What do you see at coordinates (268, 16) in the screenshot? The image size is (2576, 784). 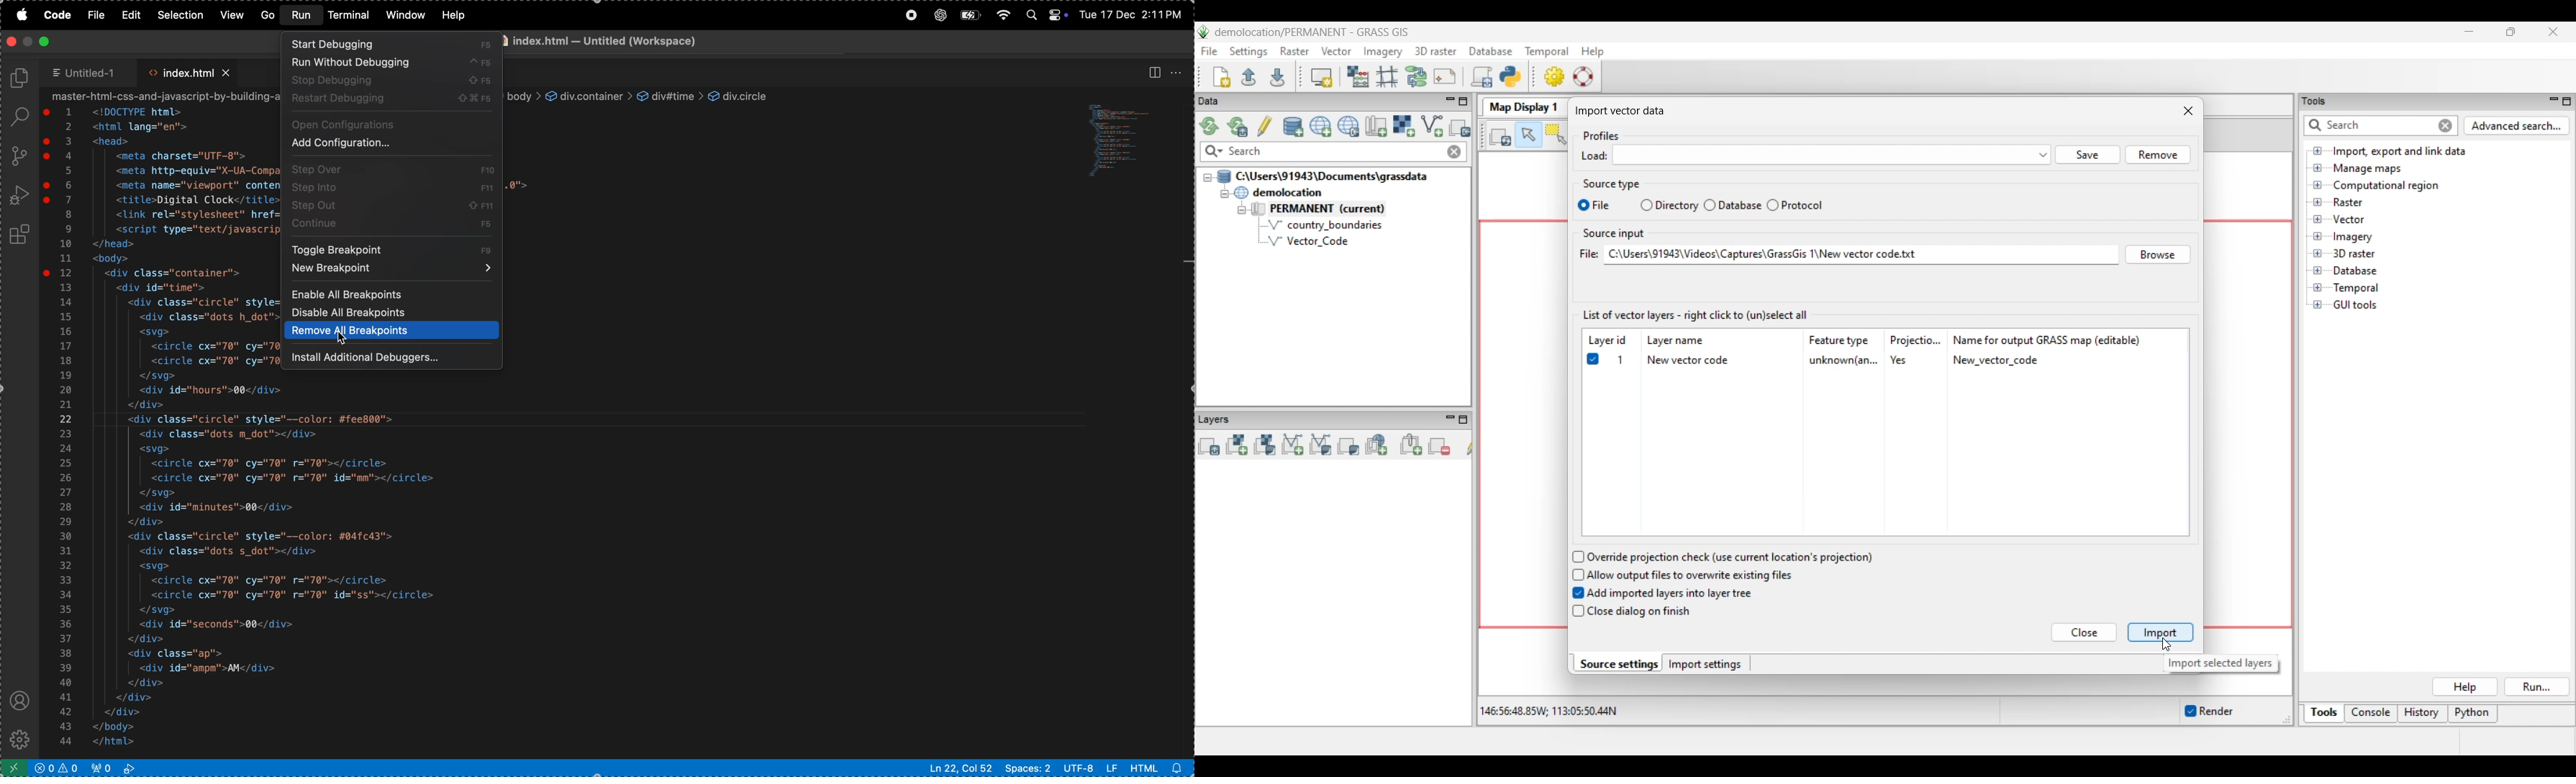 I see `Go` at bounding box center [268, 16].